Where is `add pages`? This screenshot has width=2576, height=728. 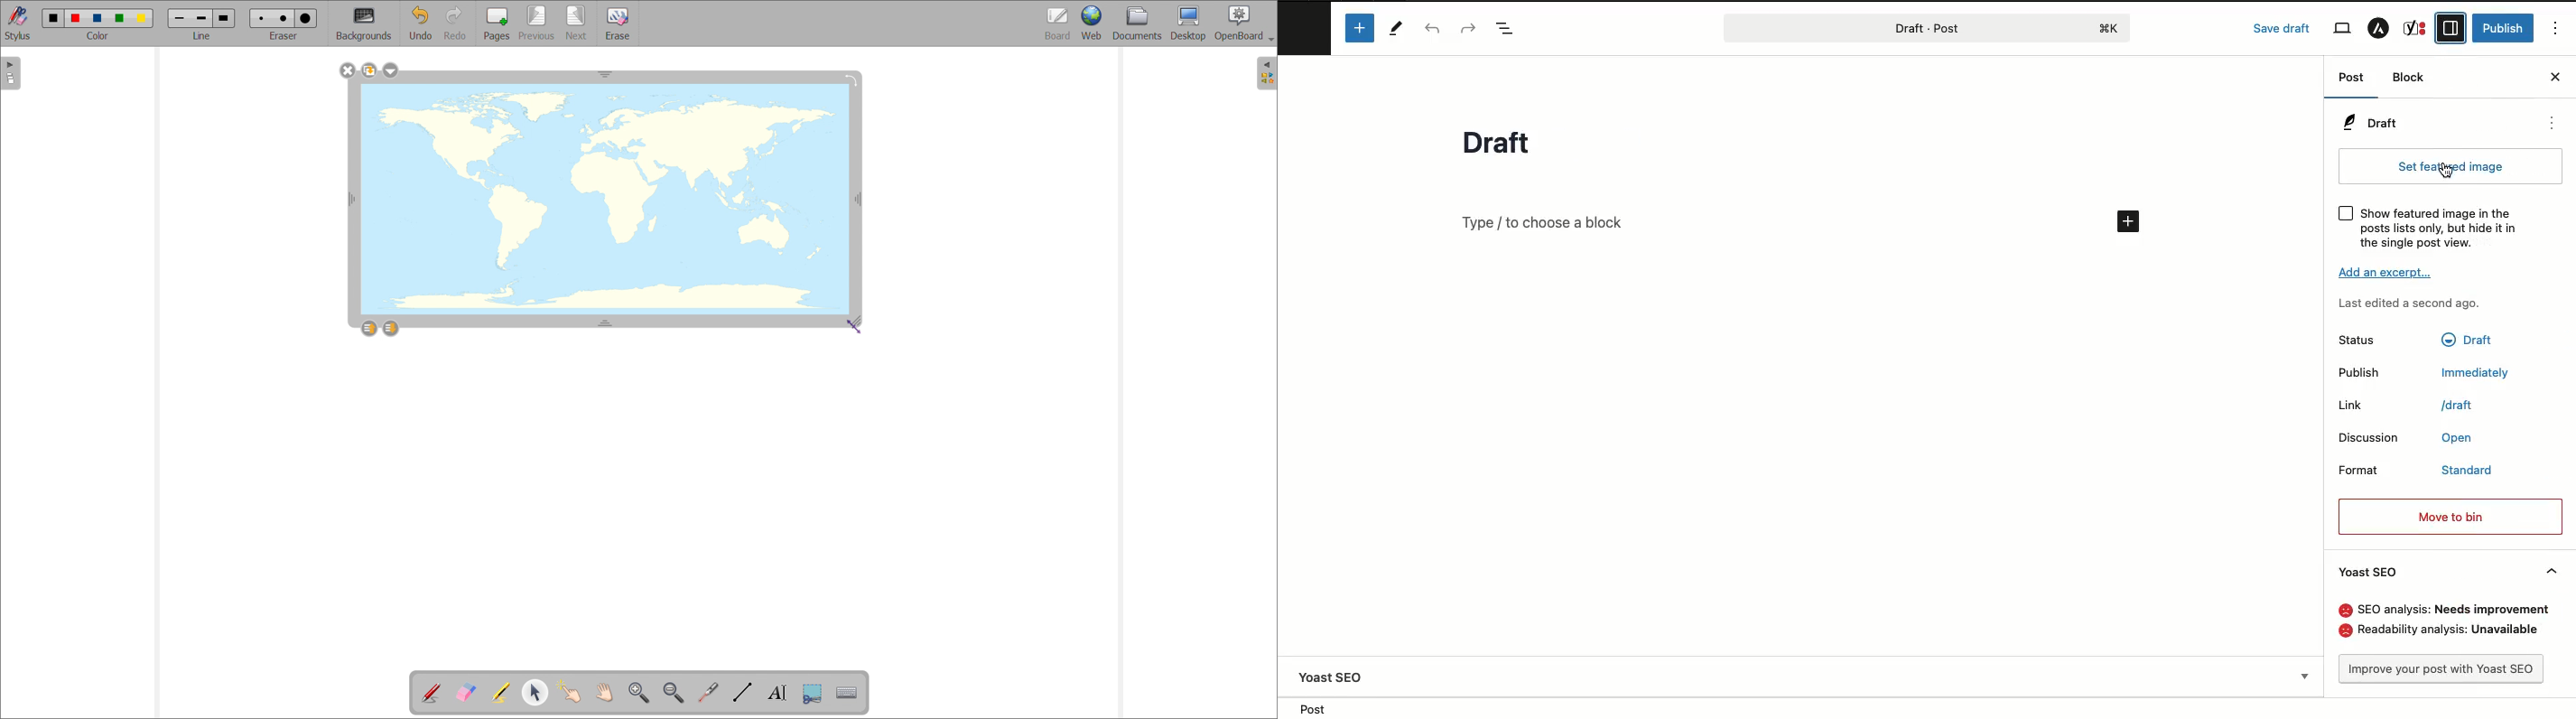
add pages is located at coordinates (495, 23).